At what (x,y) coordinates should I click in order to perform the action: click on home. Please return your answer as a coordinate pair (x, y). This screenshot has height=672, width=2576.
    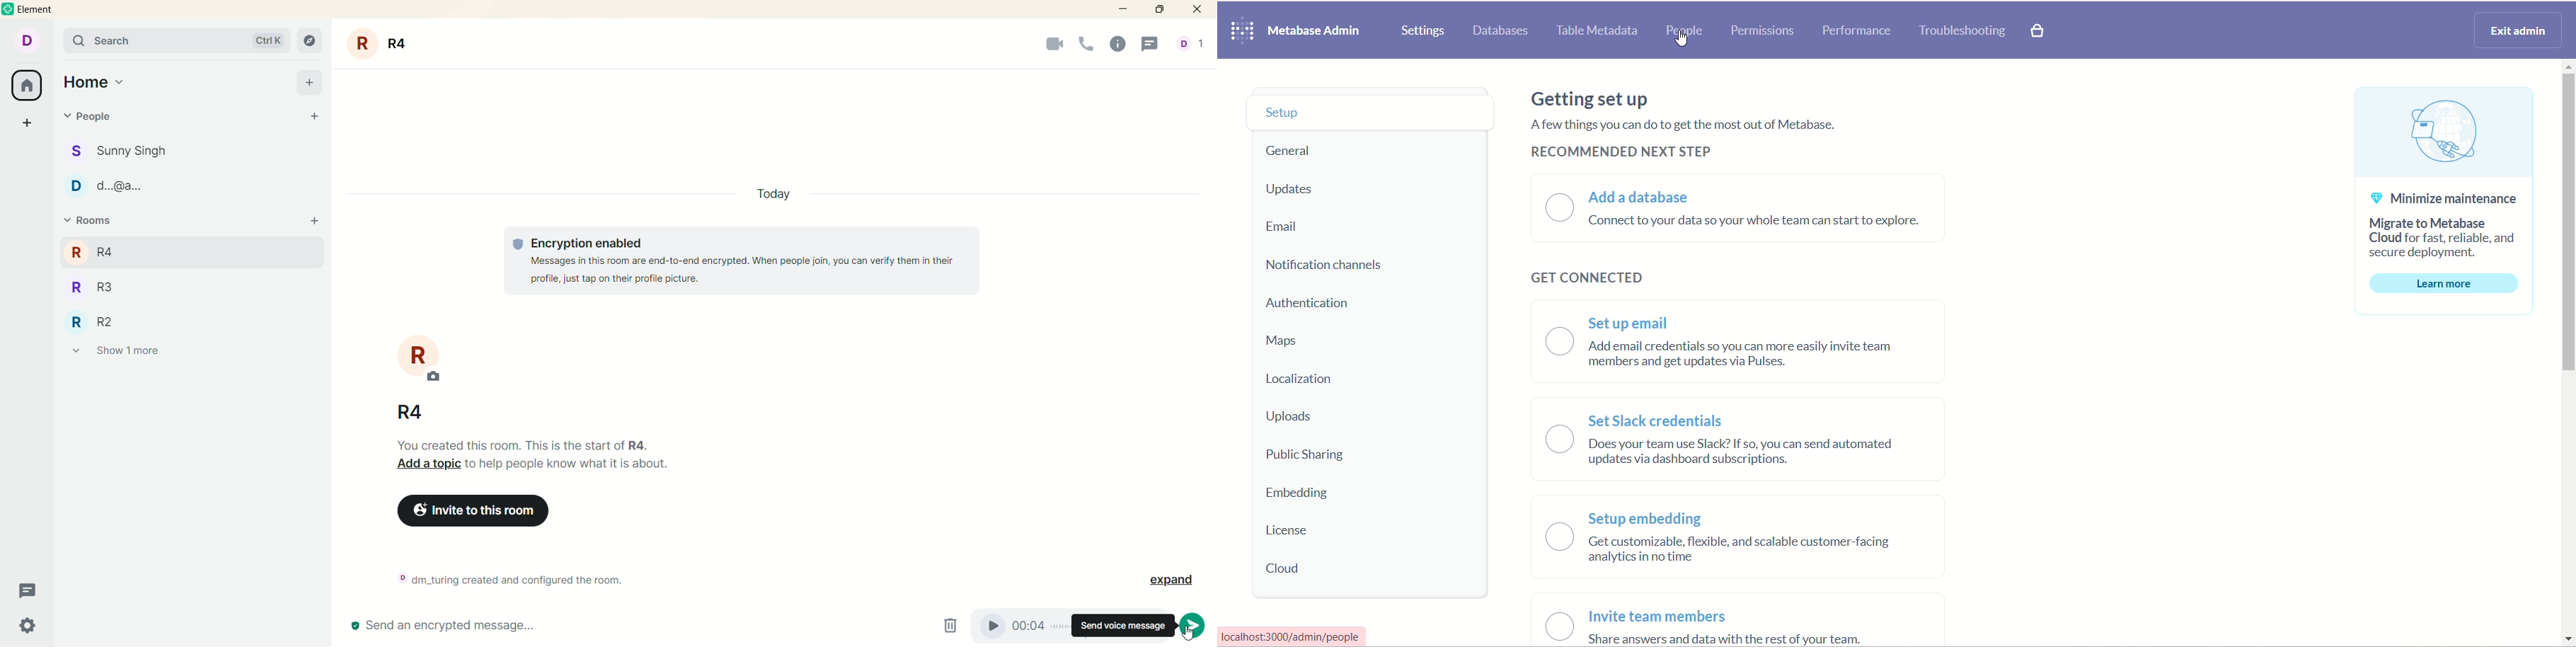
    Looking at the image, I should click on (94, 83).